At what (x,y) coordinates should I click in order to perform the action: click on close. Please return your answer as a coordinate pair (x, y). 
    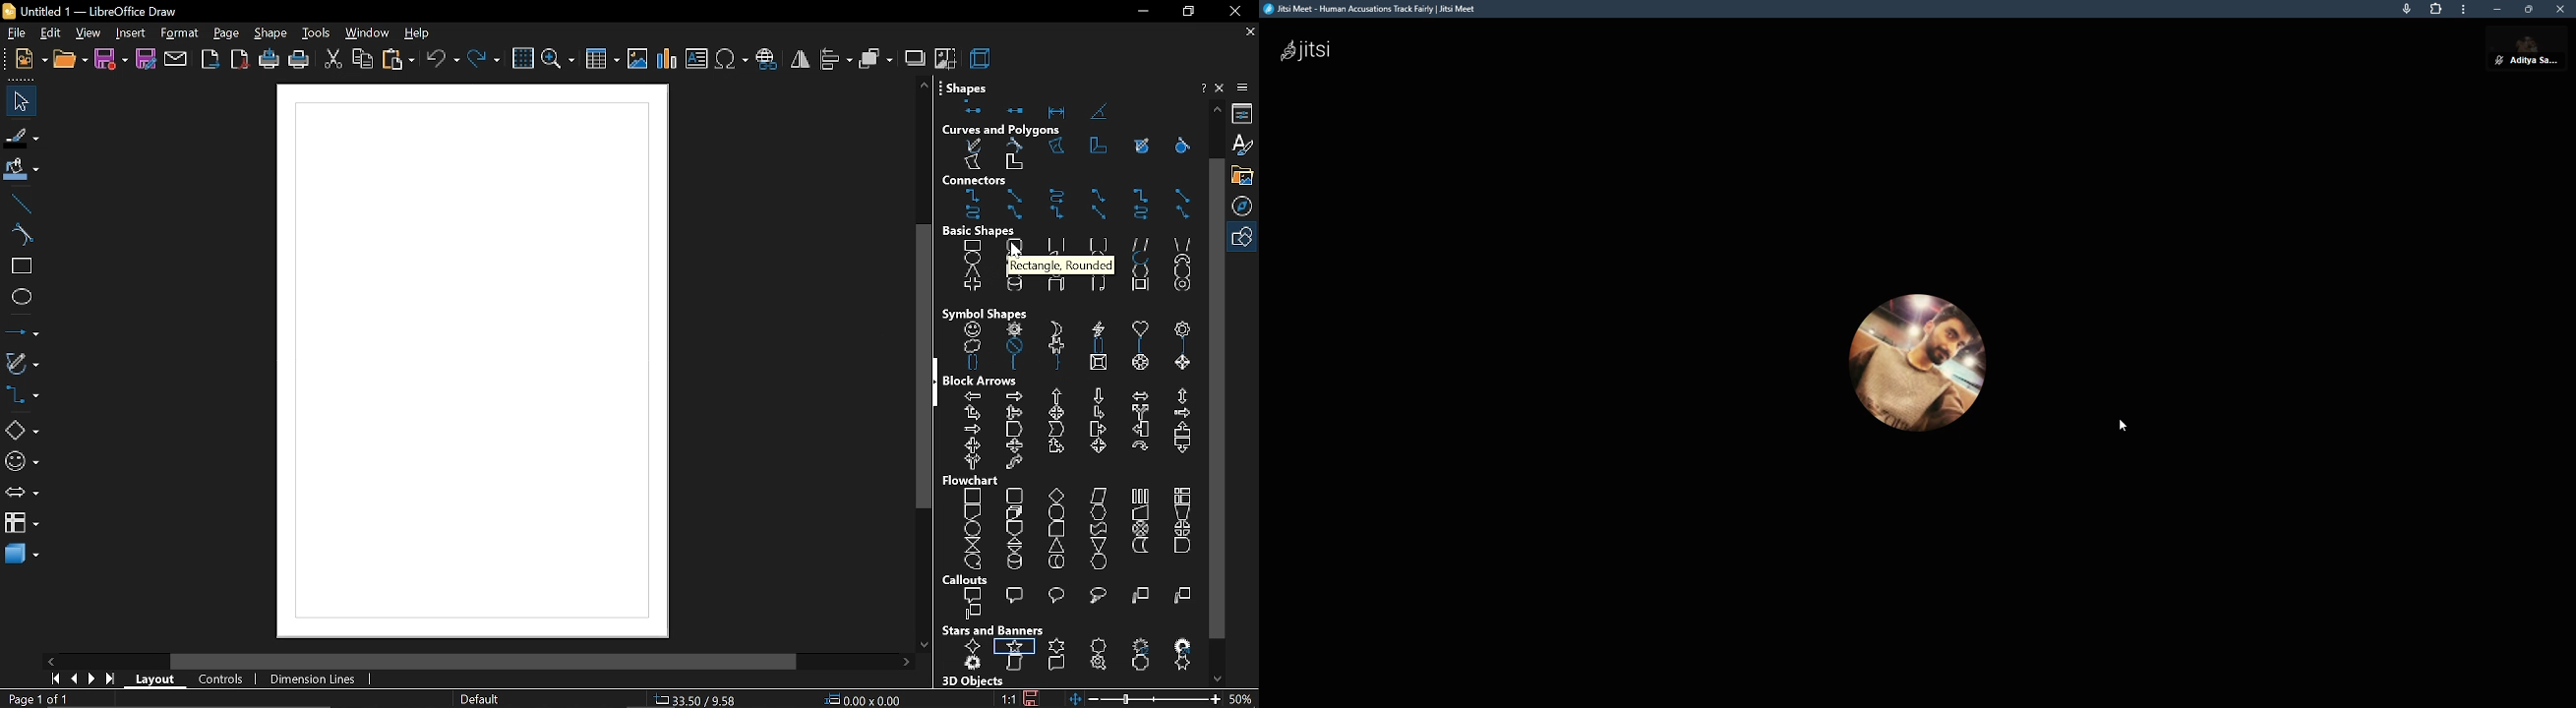
    Looking at the image, I should click on (1233, 11).